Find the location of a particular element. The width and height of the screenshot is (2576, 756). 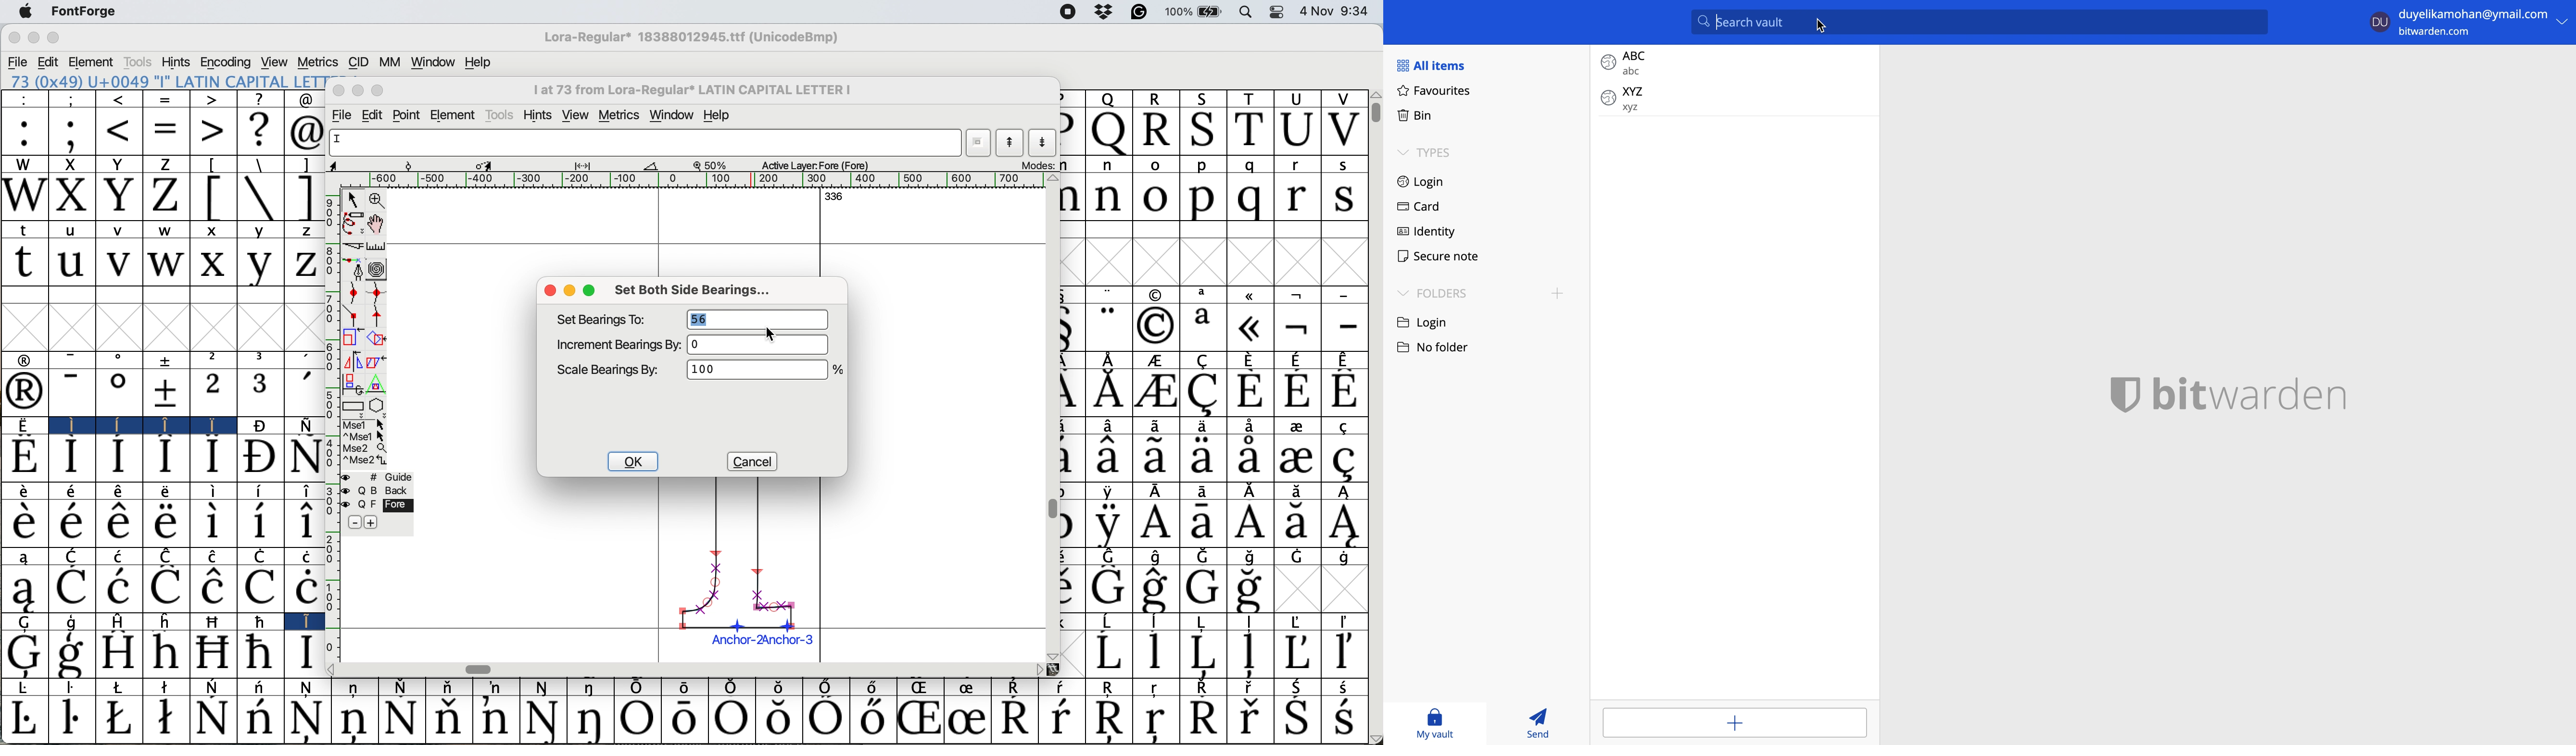

minimize is located at coordinates (32, 37).